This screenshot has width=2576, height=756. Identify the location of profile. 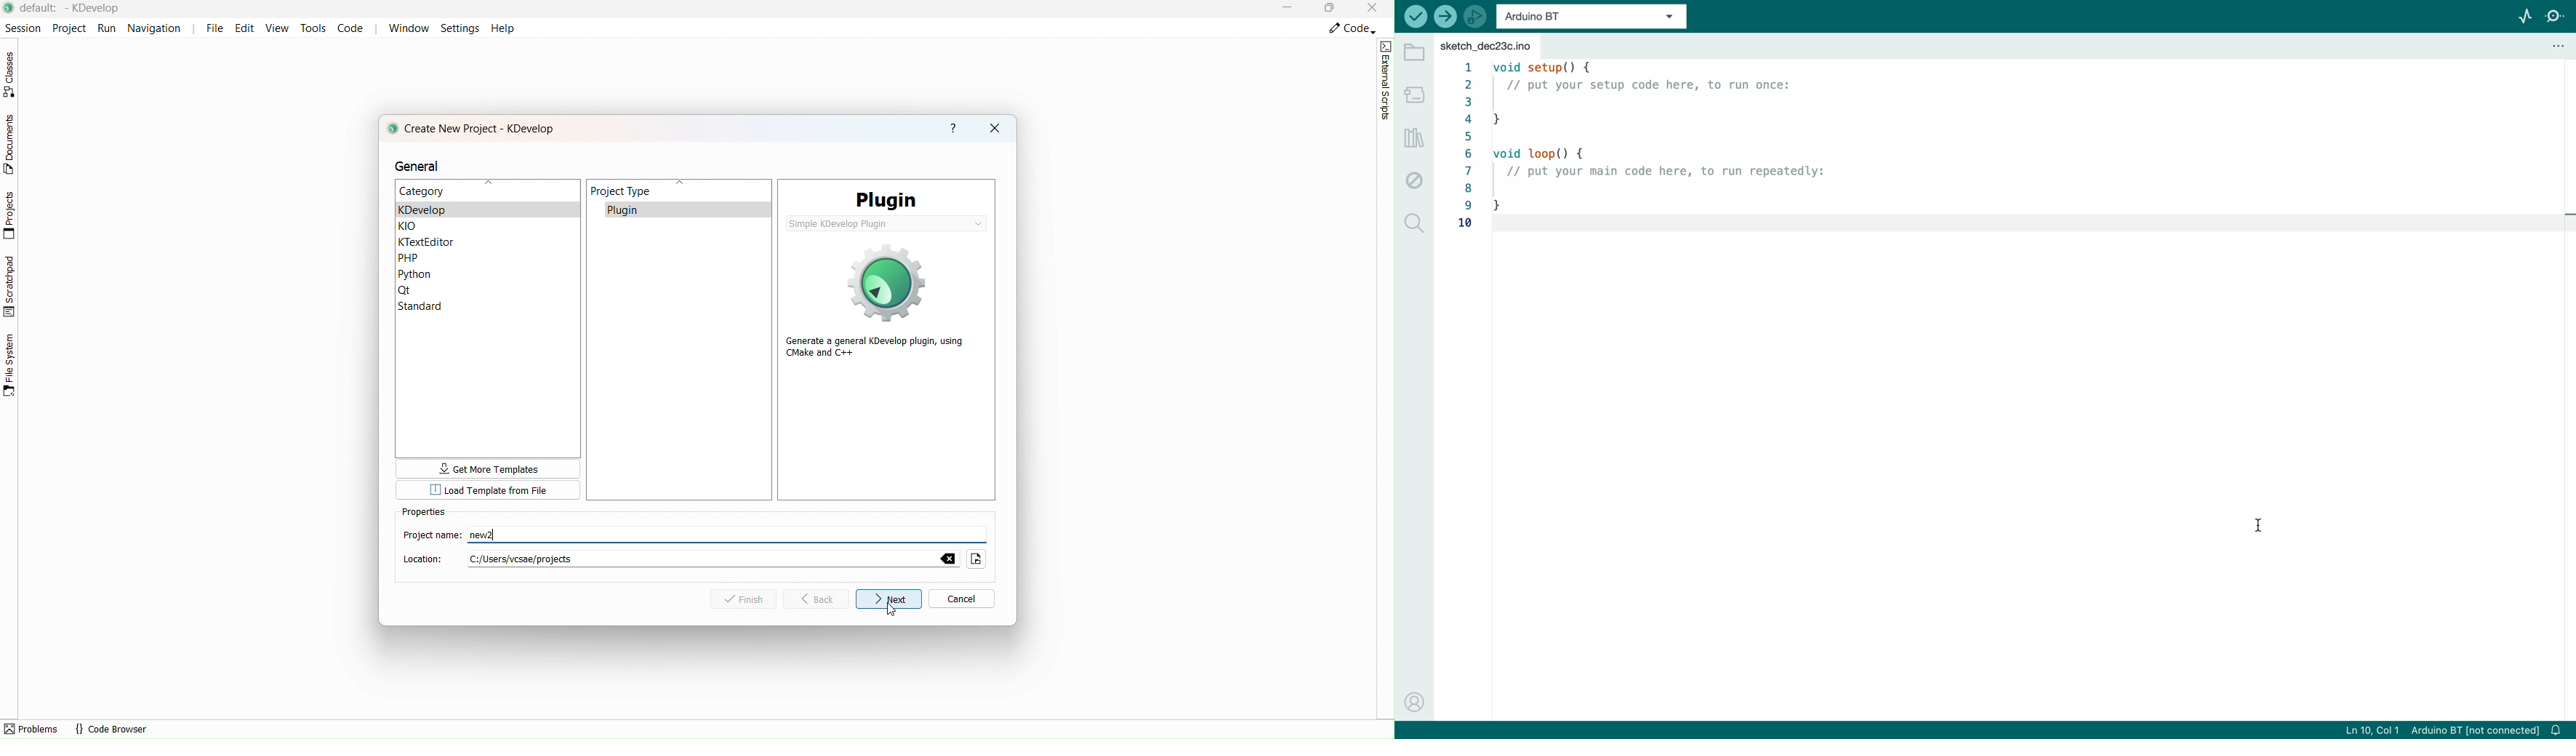
(1417, 702).